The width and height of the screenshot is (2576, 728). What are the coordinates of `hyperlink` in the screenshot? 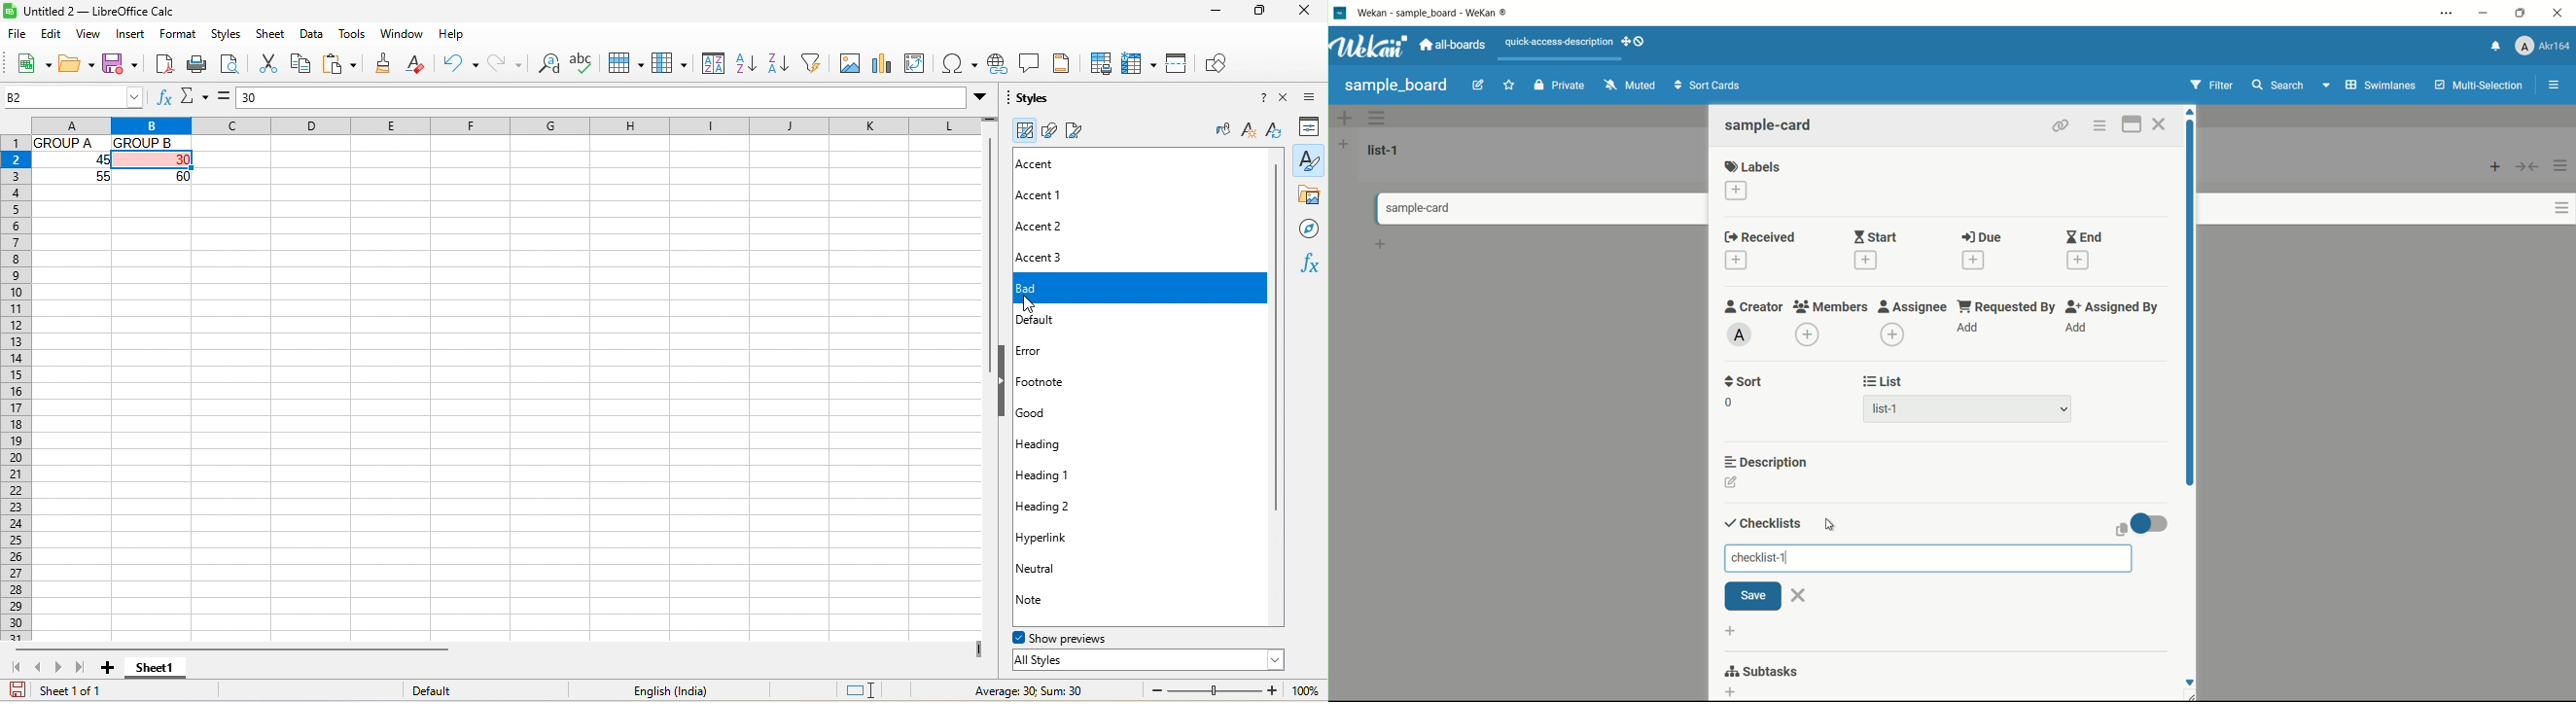 It's located at (1062, 536).